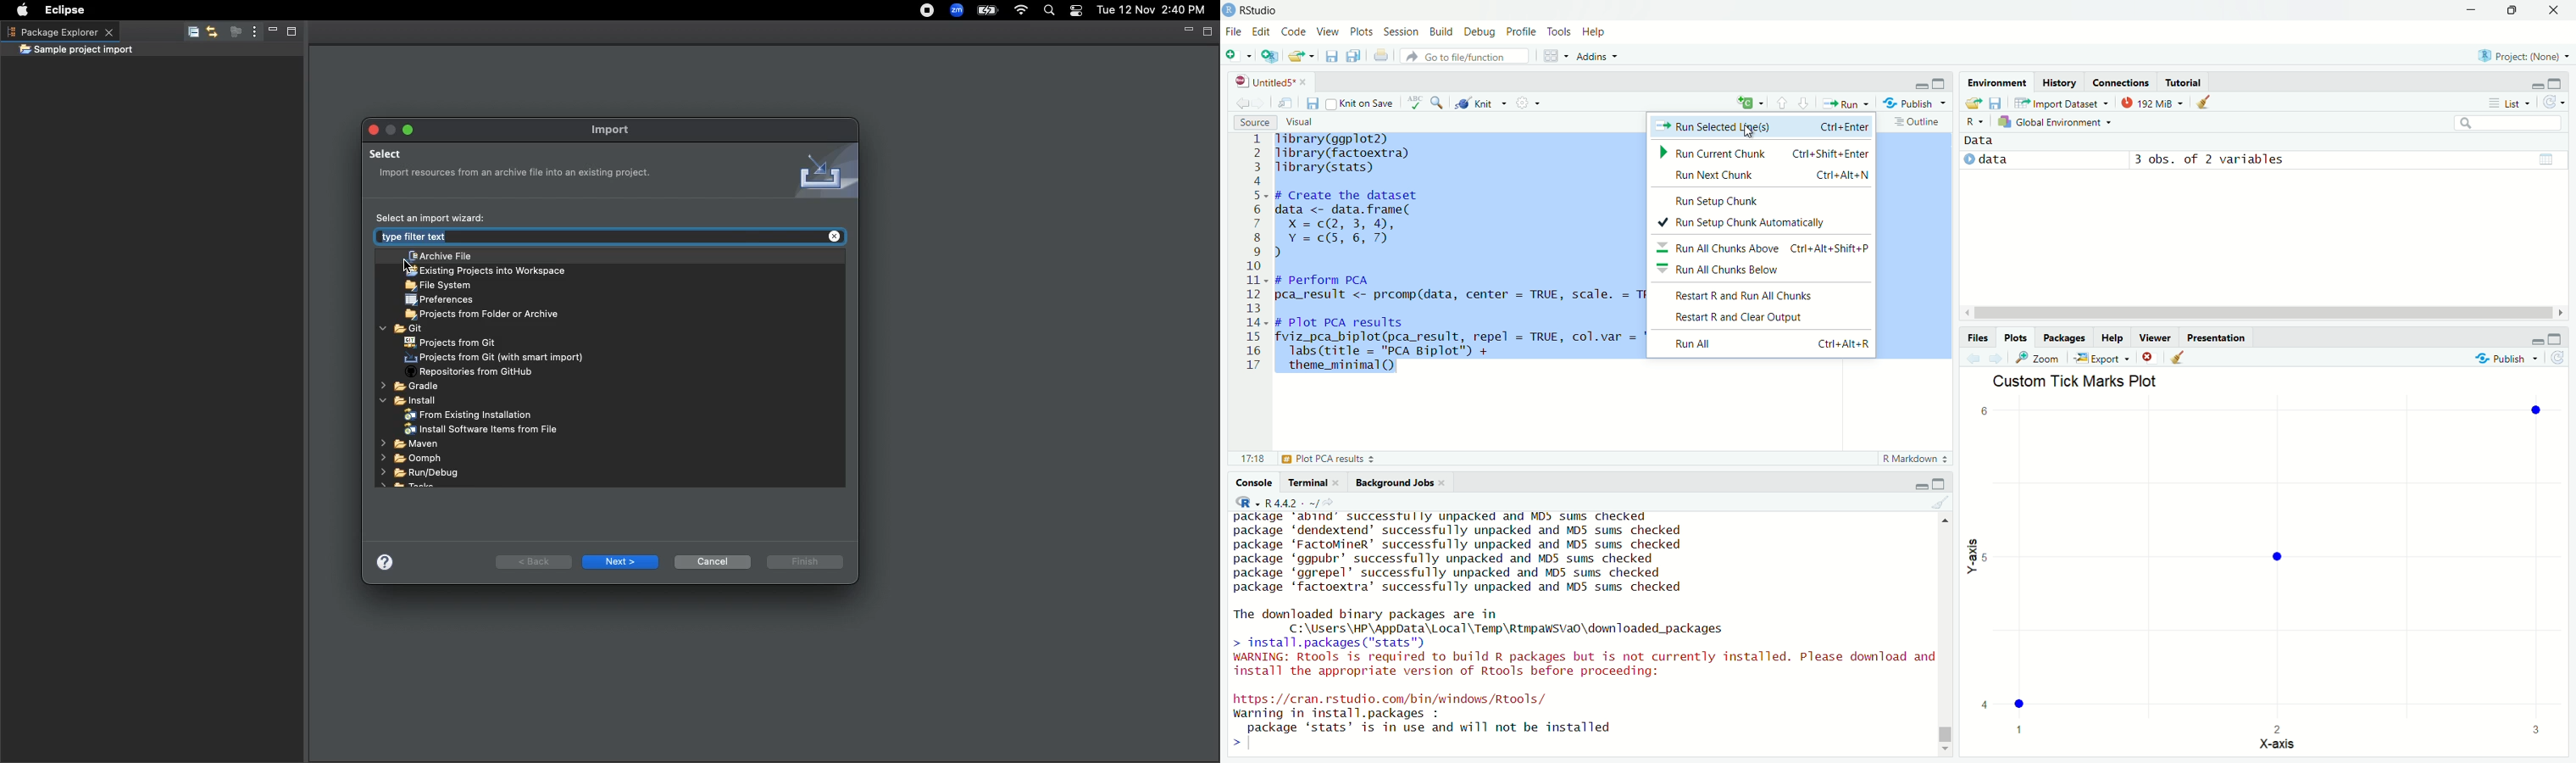 This screenshot has height=784, width=2576. Describe the element at coordinates (2152, 102) in the screenshot. I see `memory usage` at that location.